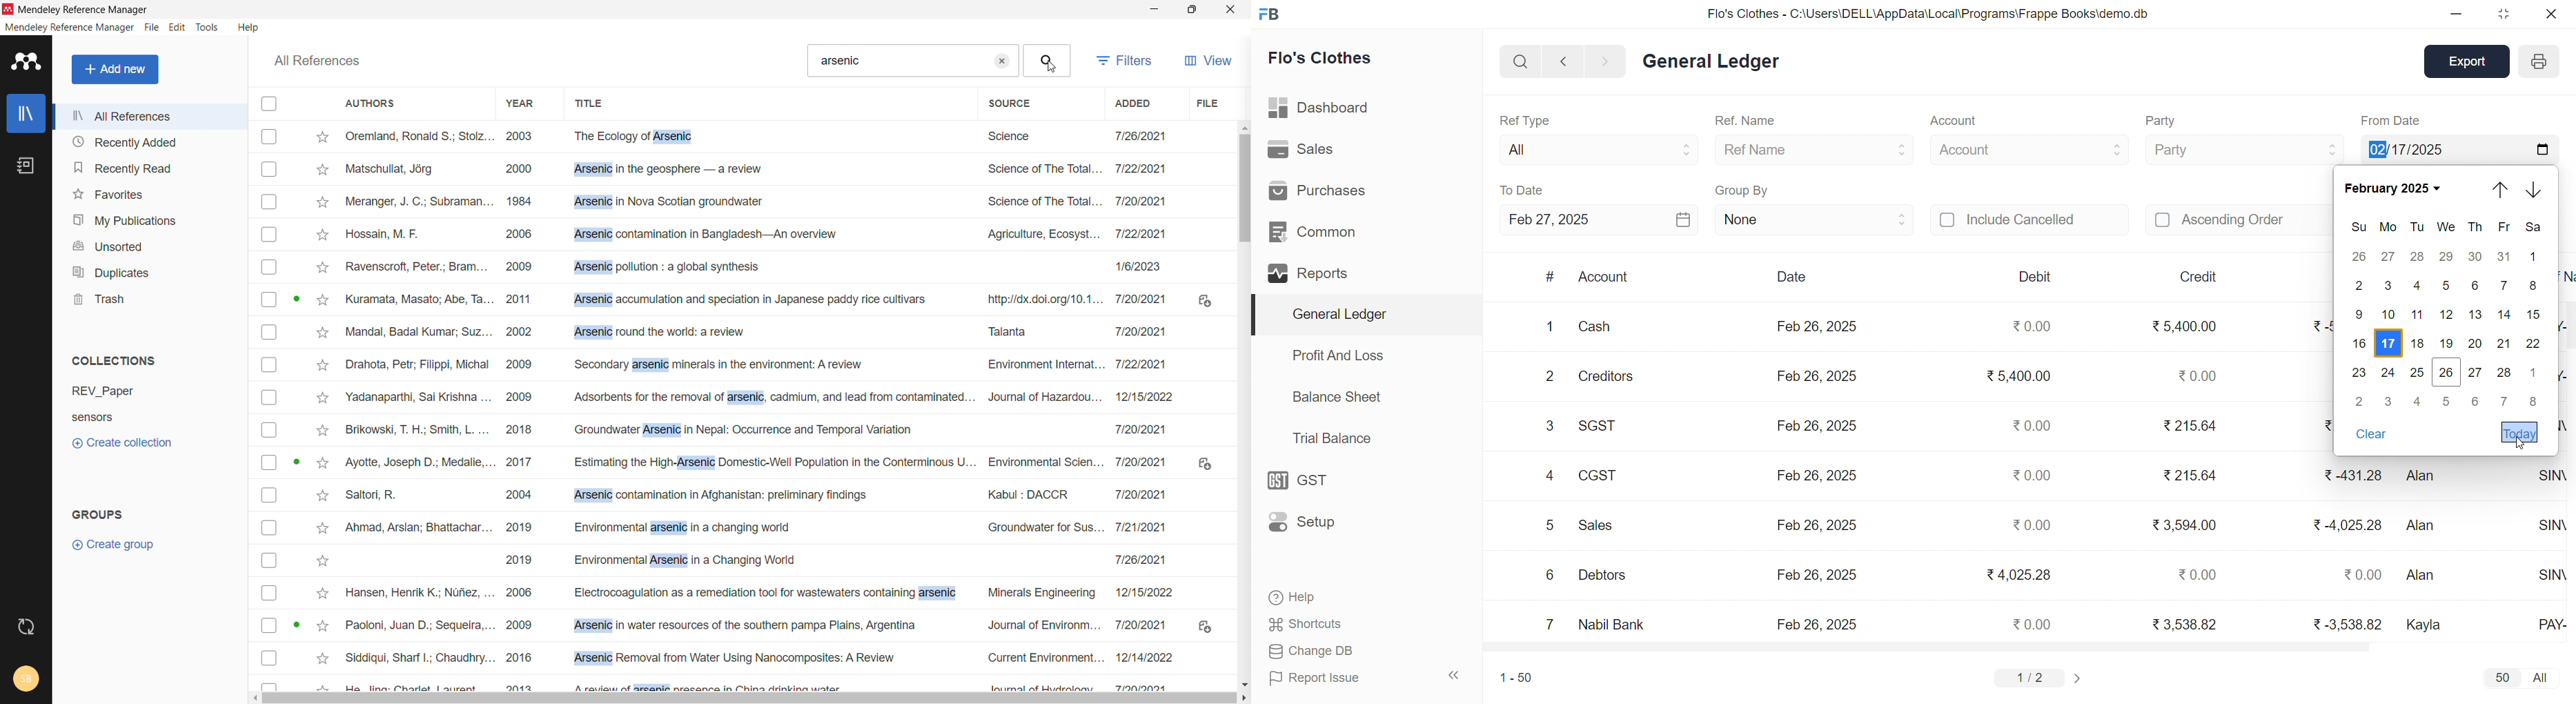  What do you see at coordinates (2548, 525) in the screenshot?
I see `SINV-` at bounding box center [2548, 525].